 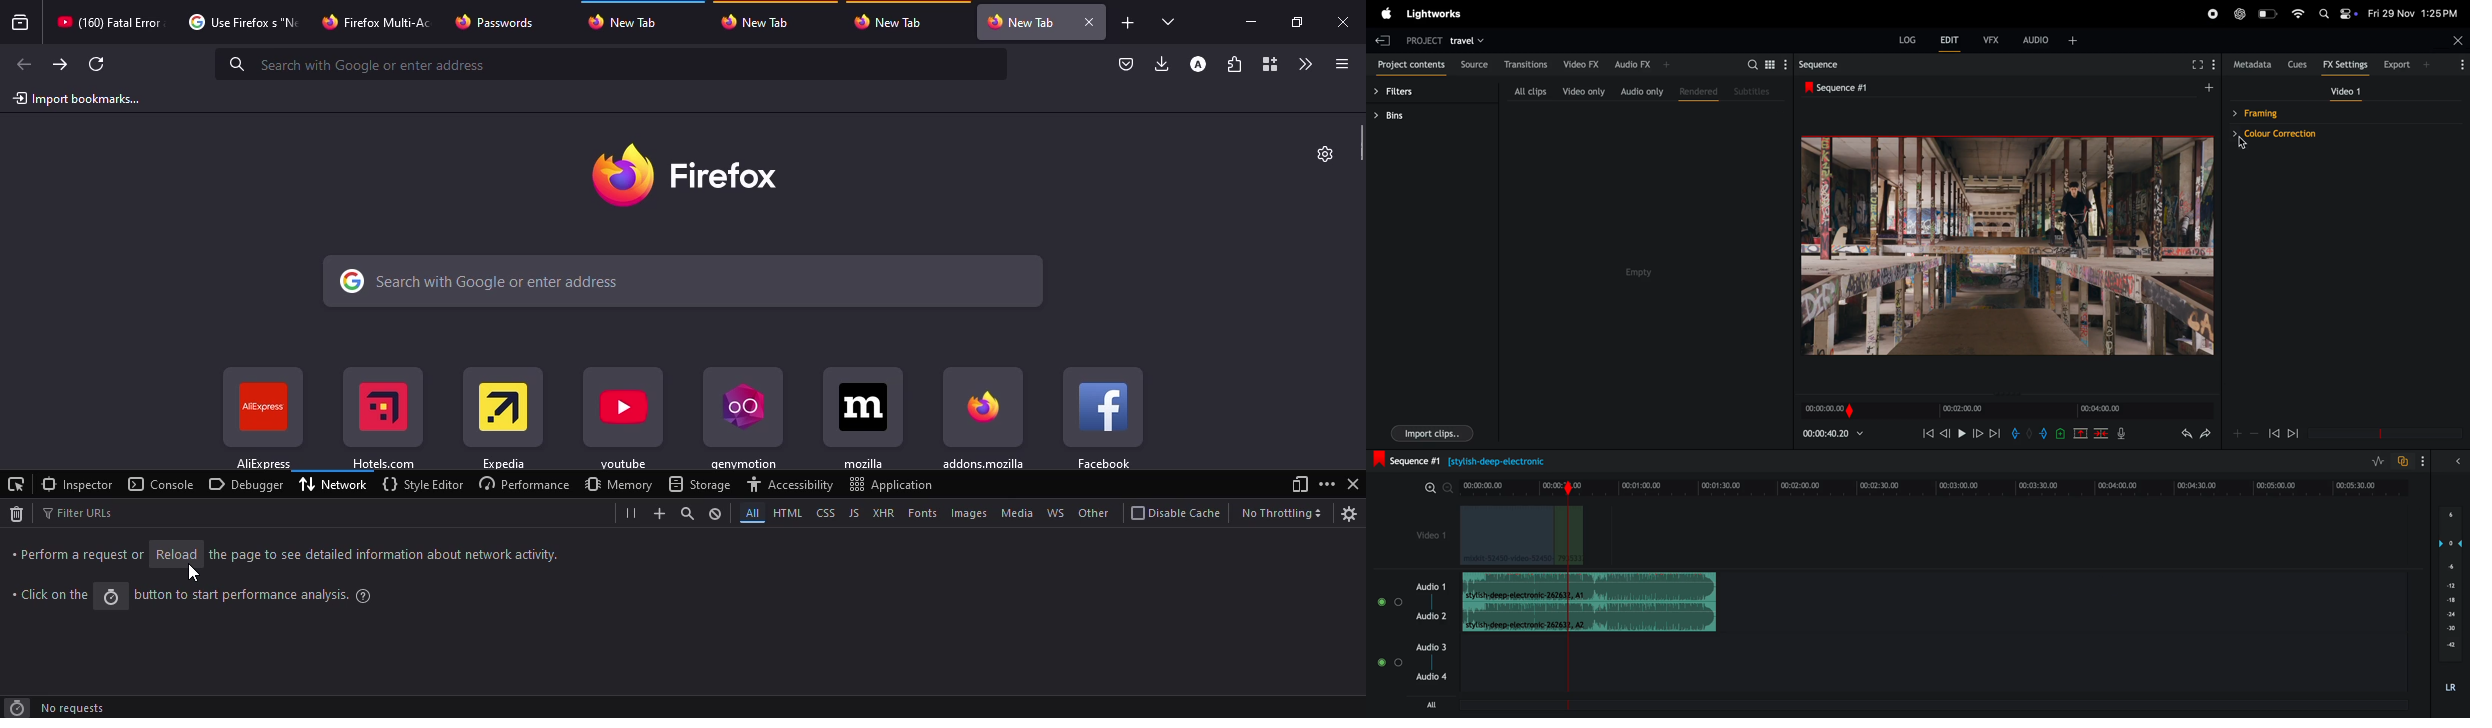 I want to click on Audio 4, so click(x=1433, y=678).